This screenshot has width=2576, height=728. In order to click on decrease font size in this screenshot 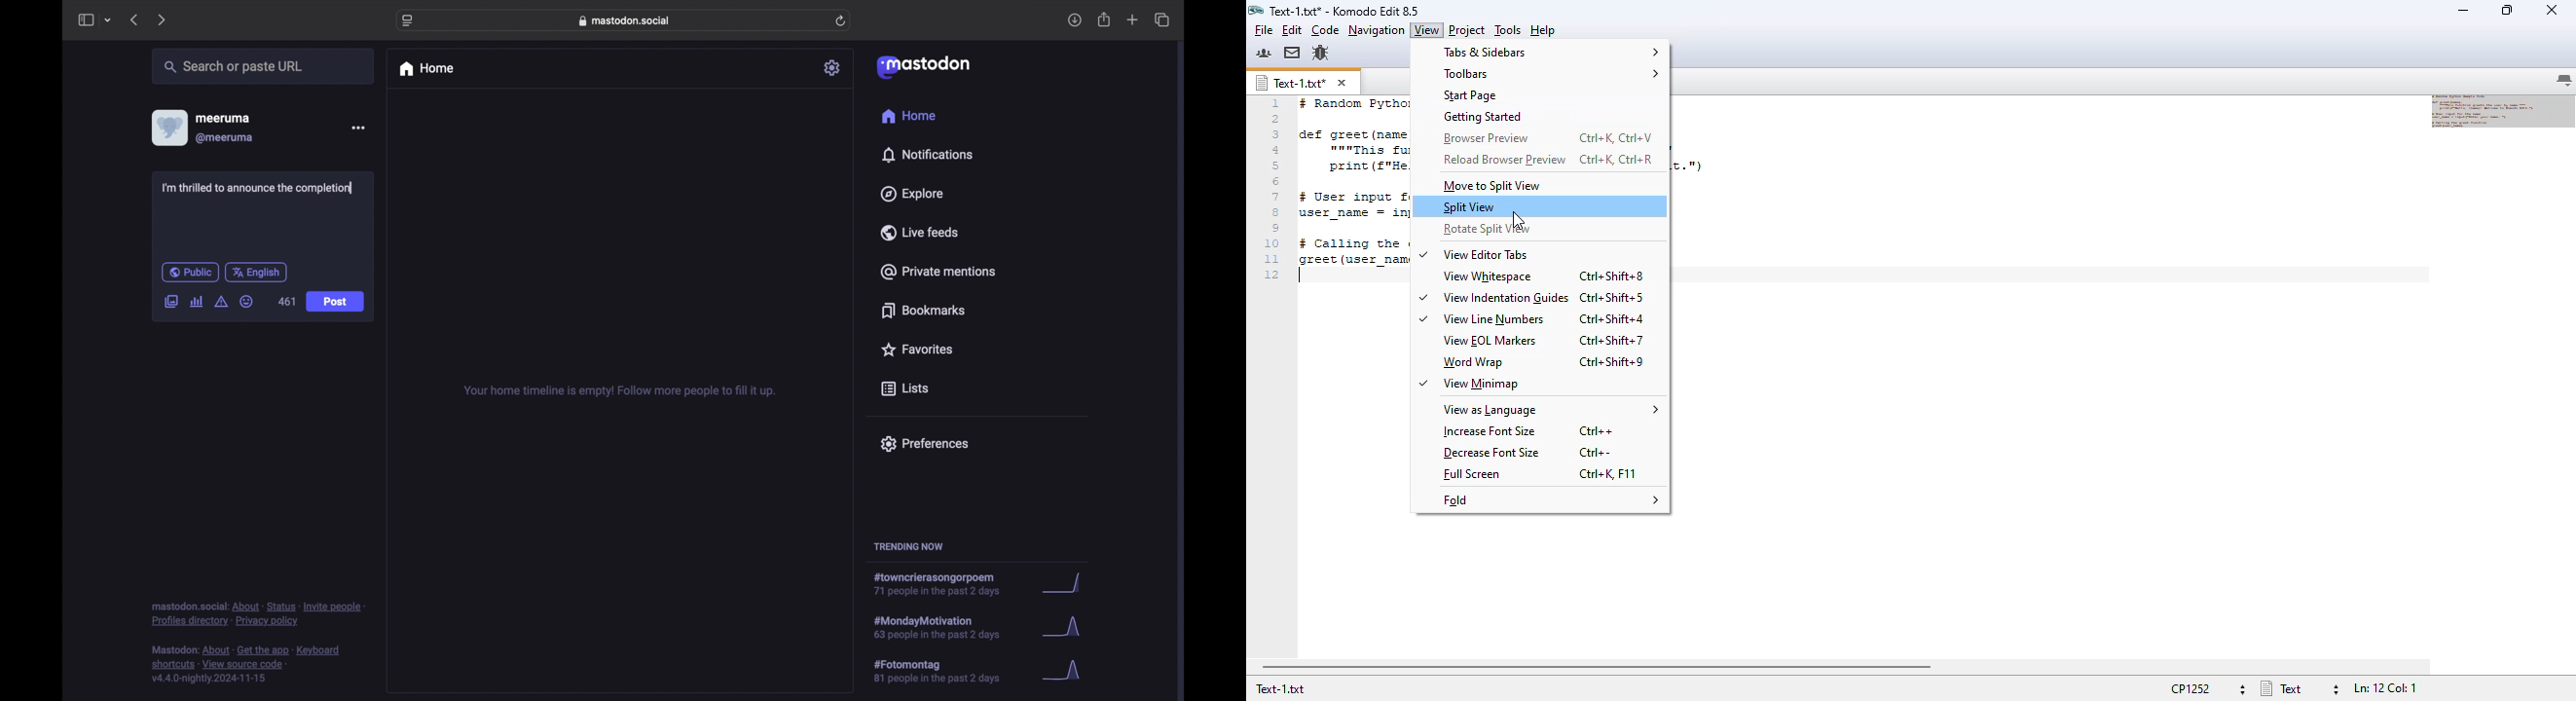, I will do `click(1491, 453)`.